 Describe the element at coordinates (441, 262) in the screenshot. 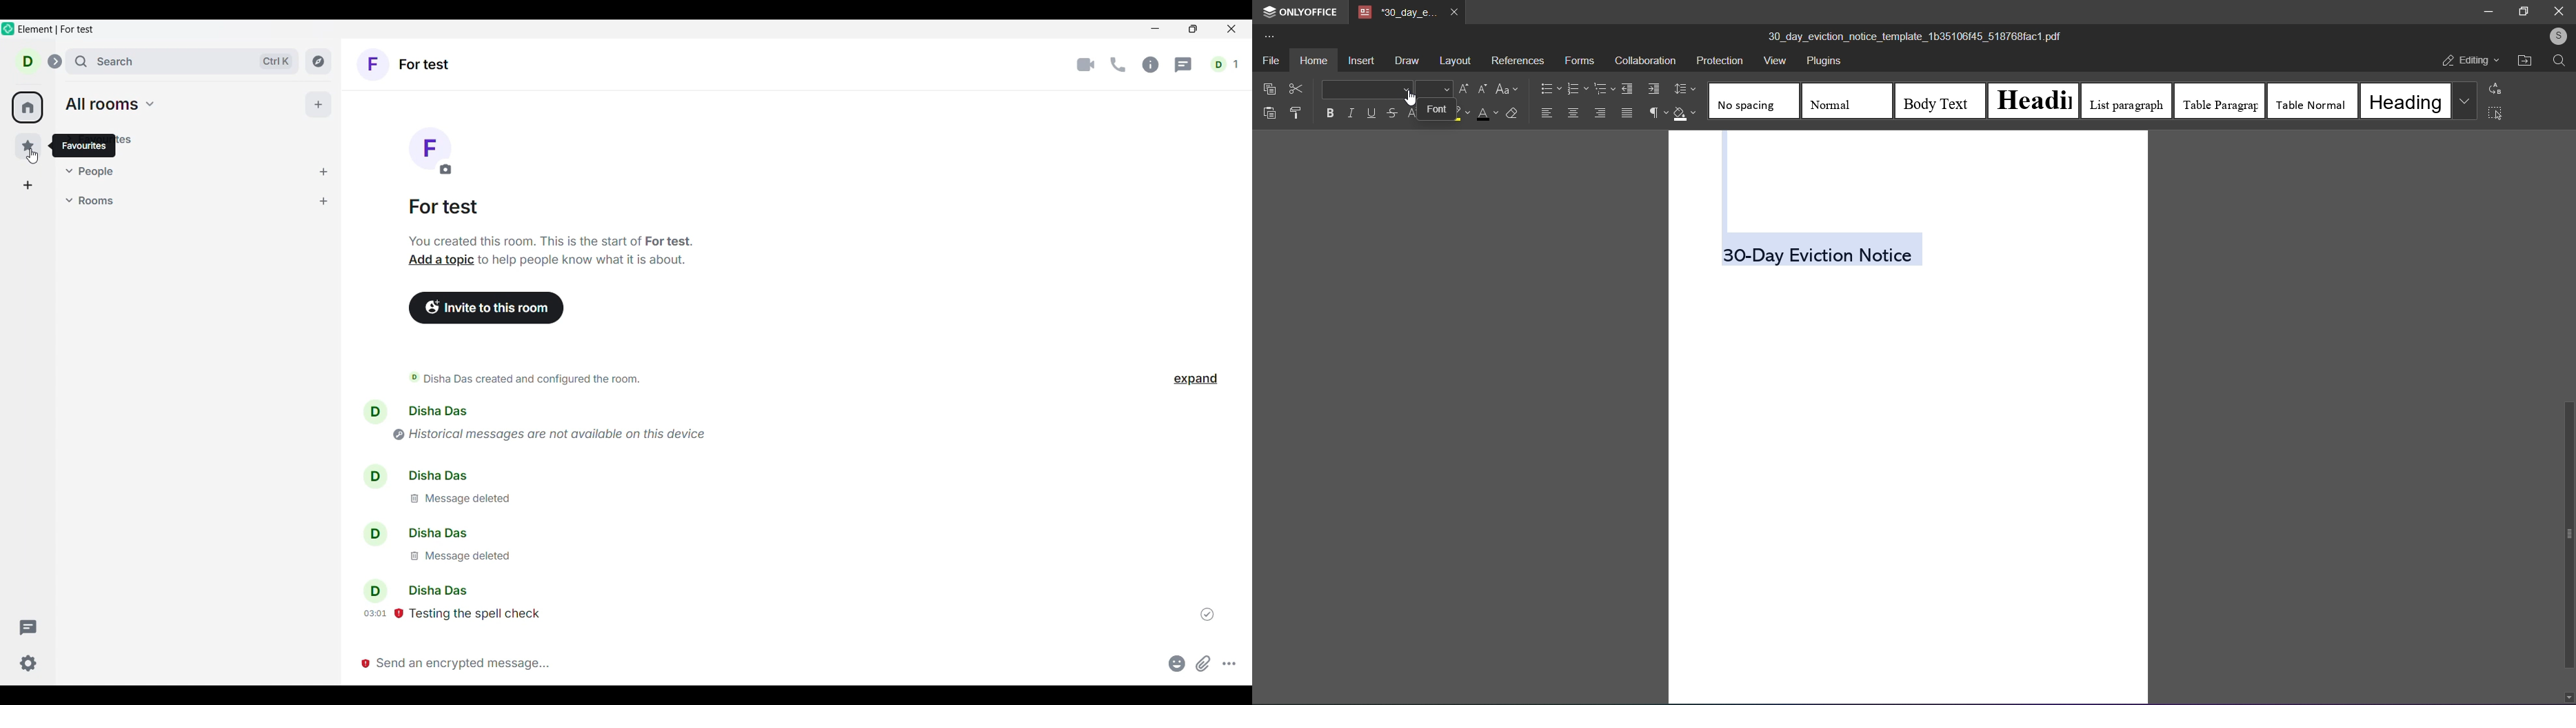

I see `add a topic` at that location.